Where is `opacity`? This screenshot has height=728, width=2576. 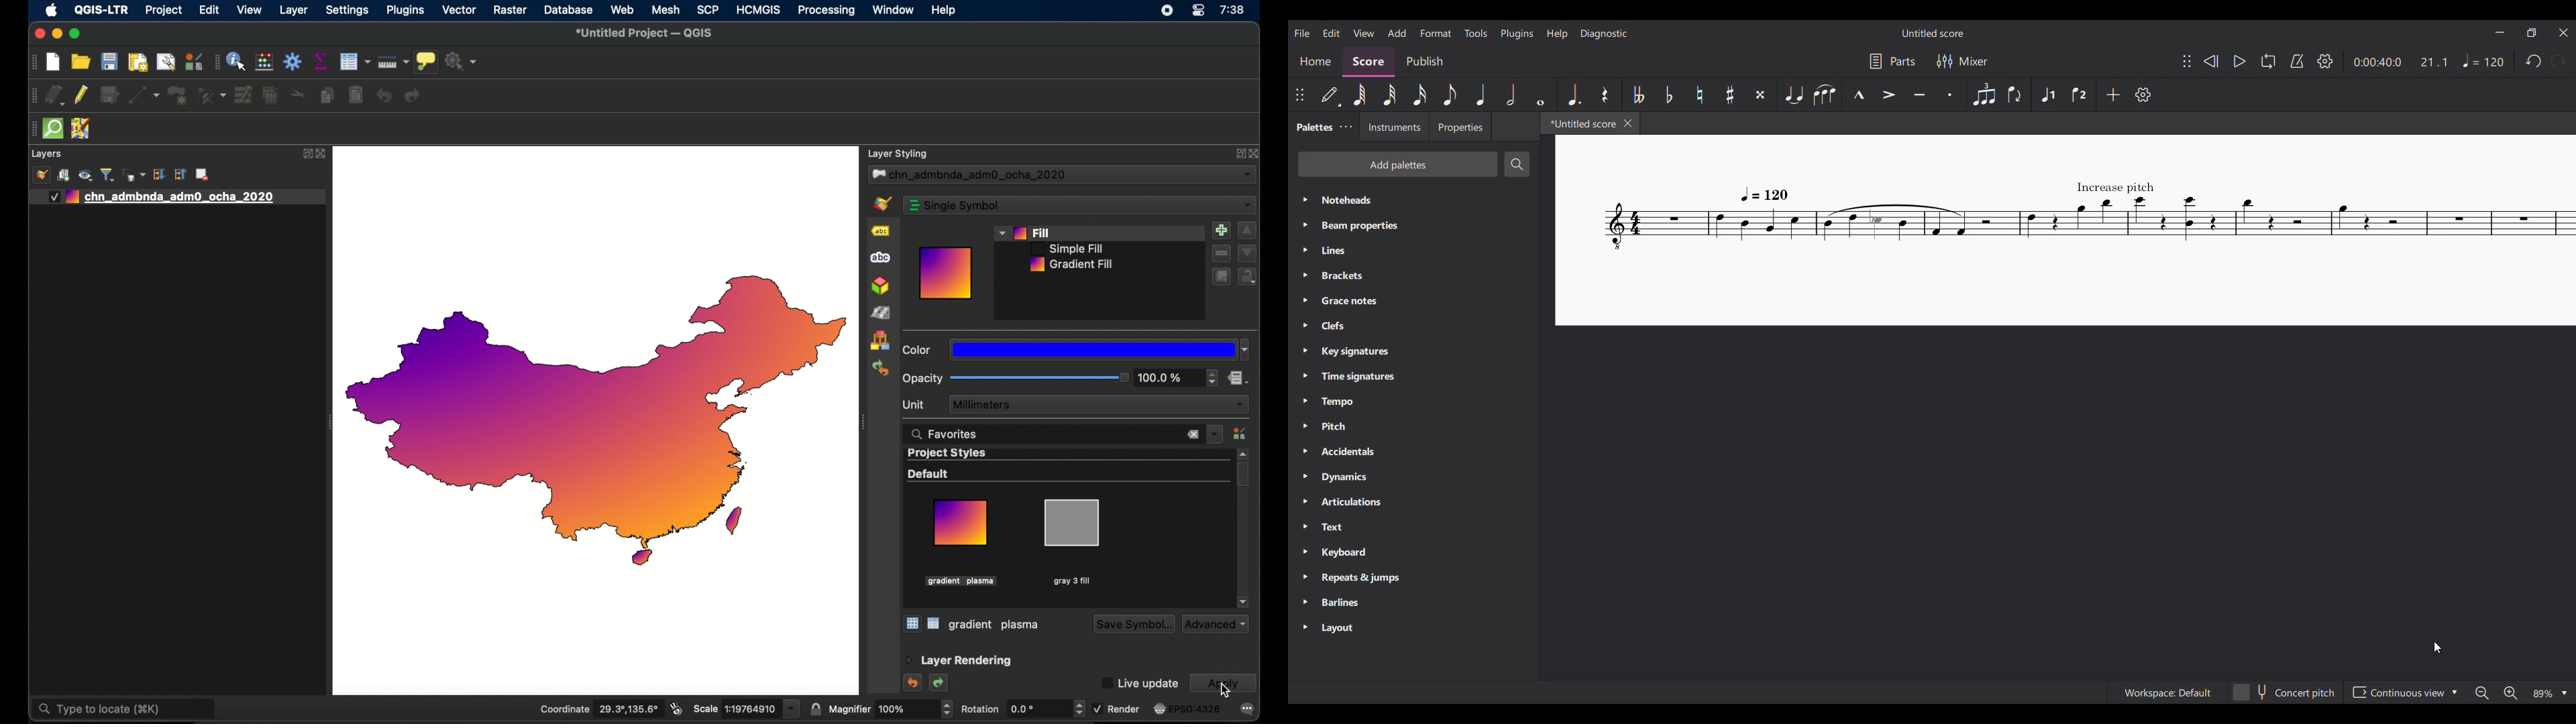
opacity is located at coordinates (922, 379).